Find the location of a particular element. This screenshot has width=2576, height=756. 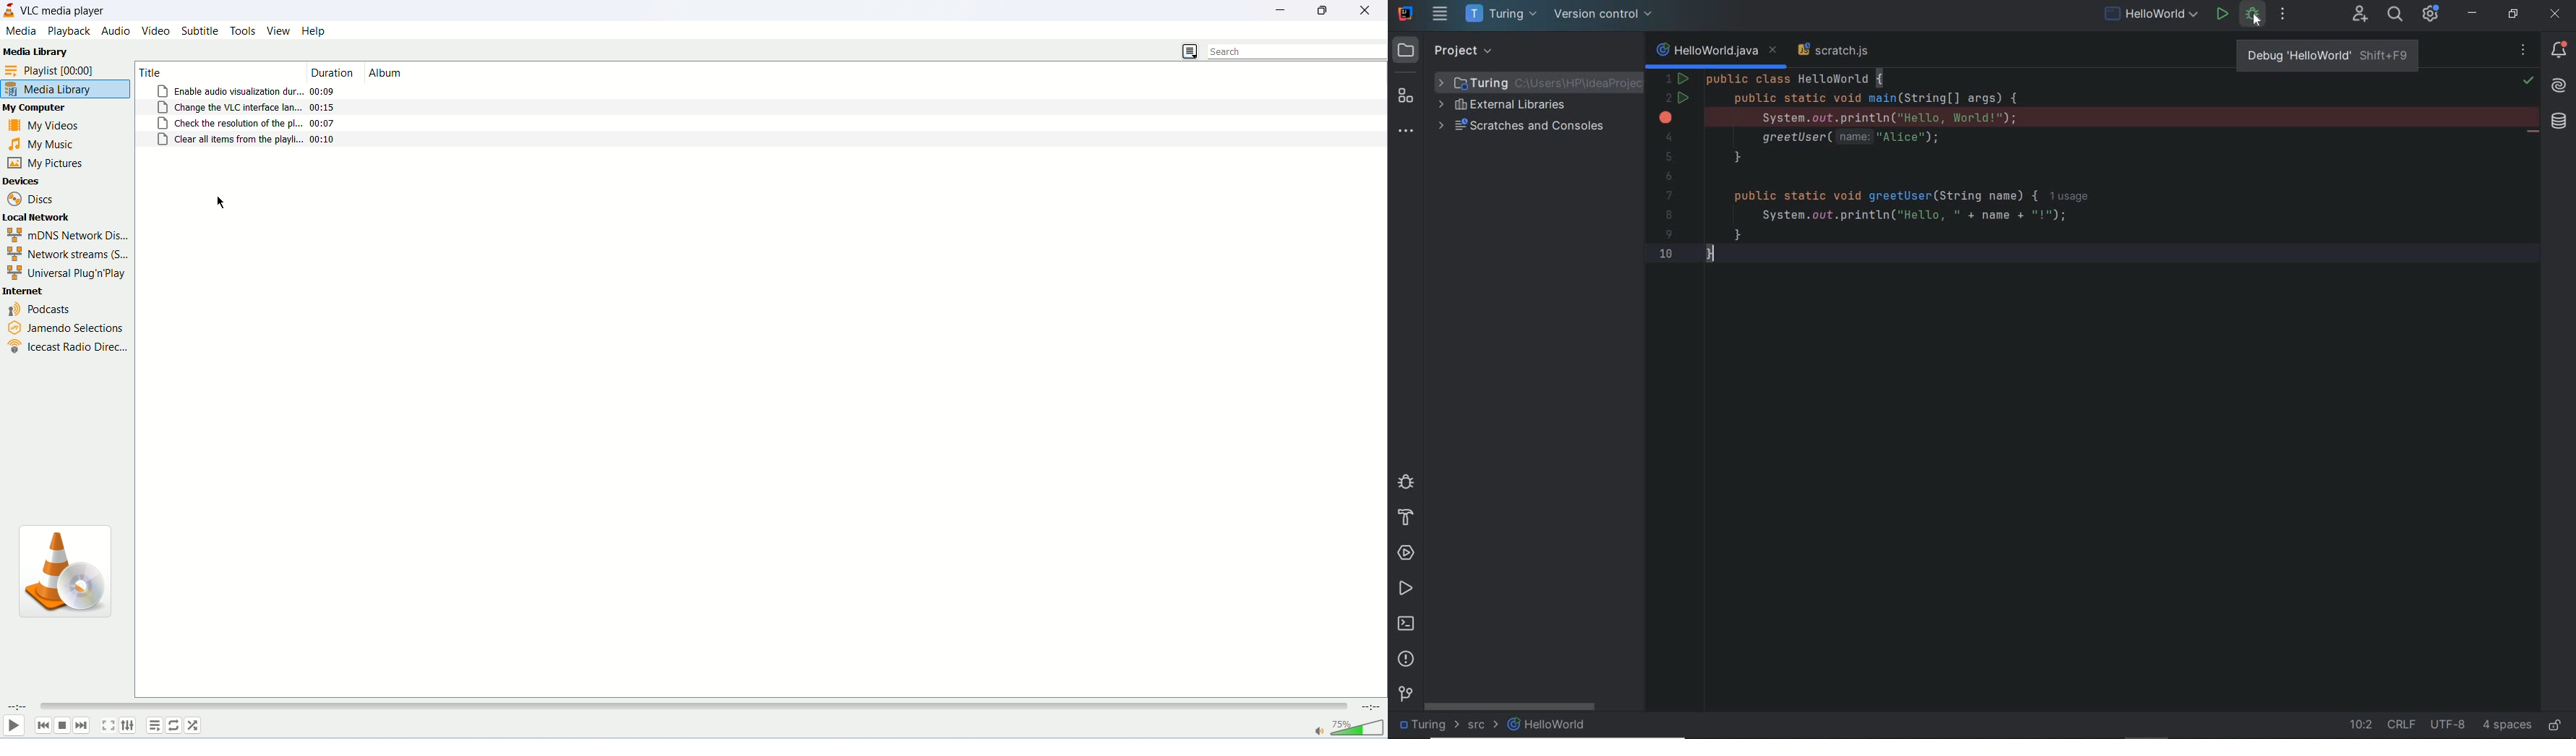

album is located at coordinates (388, 73).